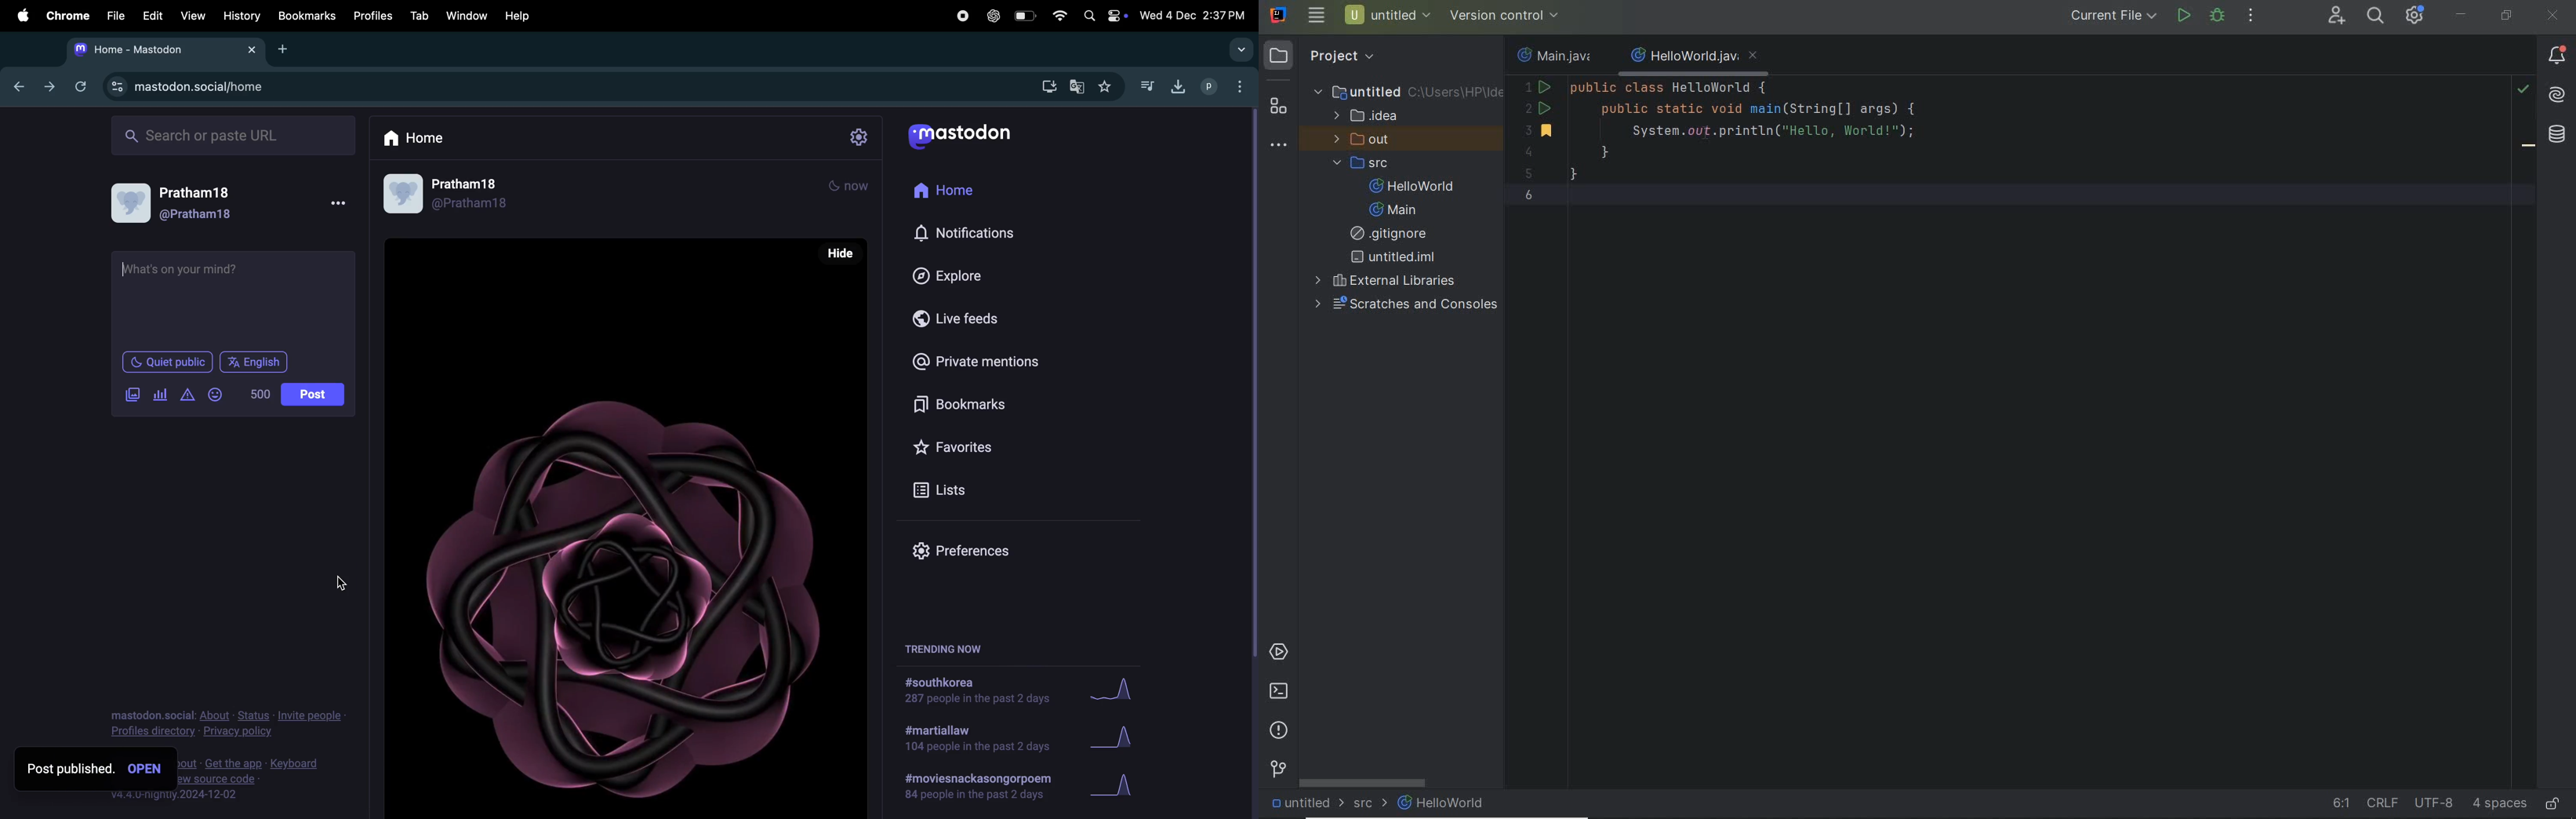 This screenshot has height=840, width=2576. Describe the element at coordinates (962, 16) in the screenshot. I see `record` at that location.